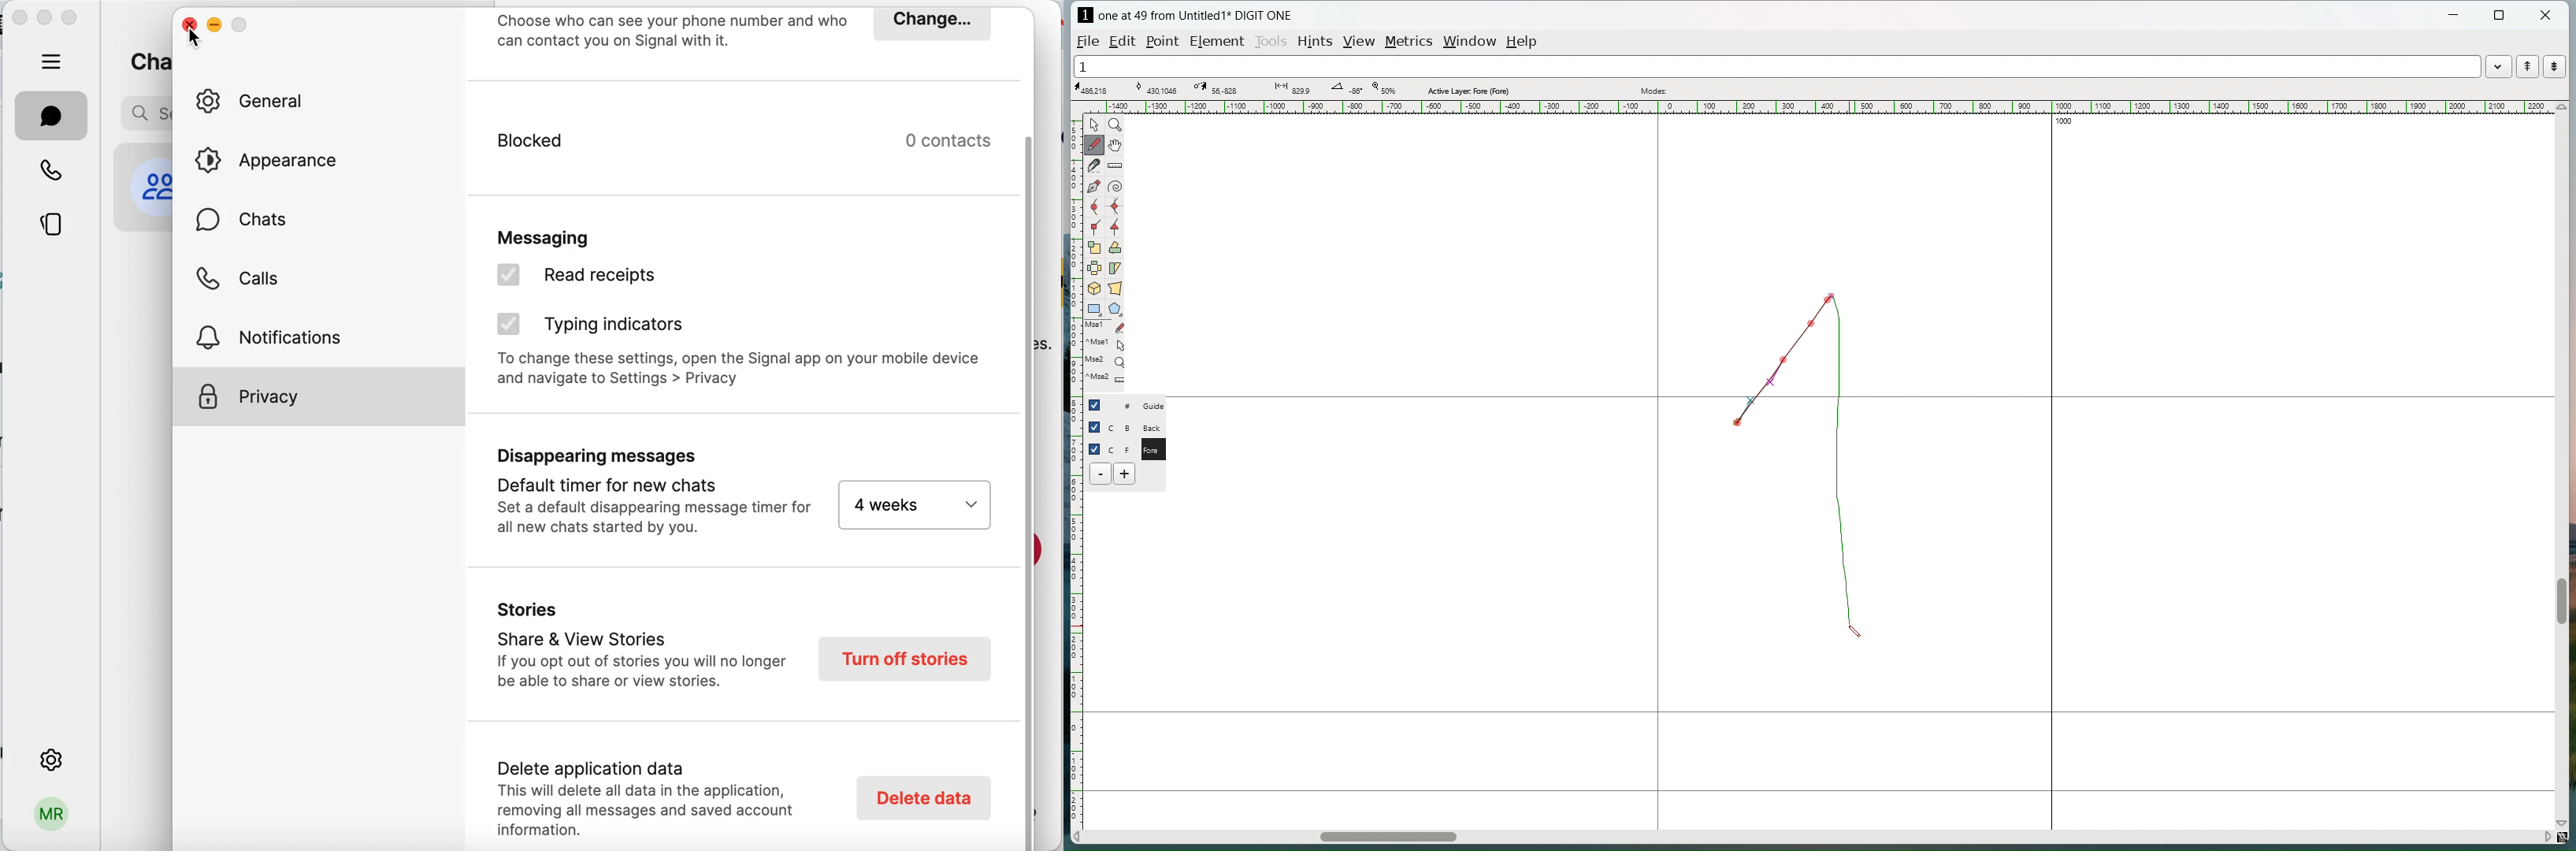 The width and height of the screenshot is (2576, 868). Describe the element at coordinates (582, 233) in the screenshot. I see `messaging` at that location.